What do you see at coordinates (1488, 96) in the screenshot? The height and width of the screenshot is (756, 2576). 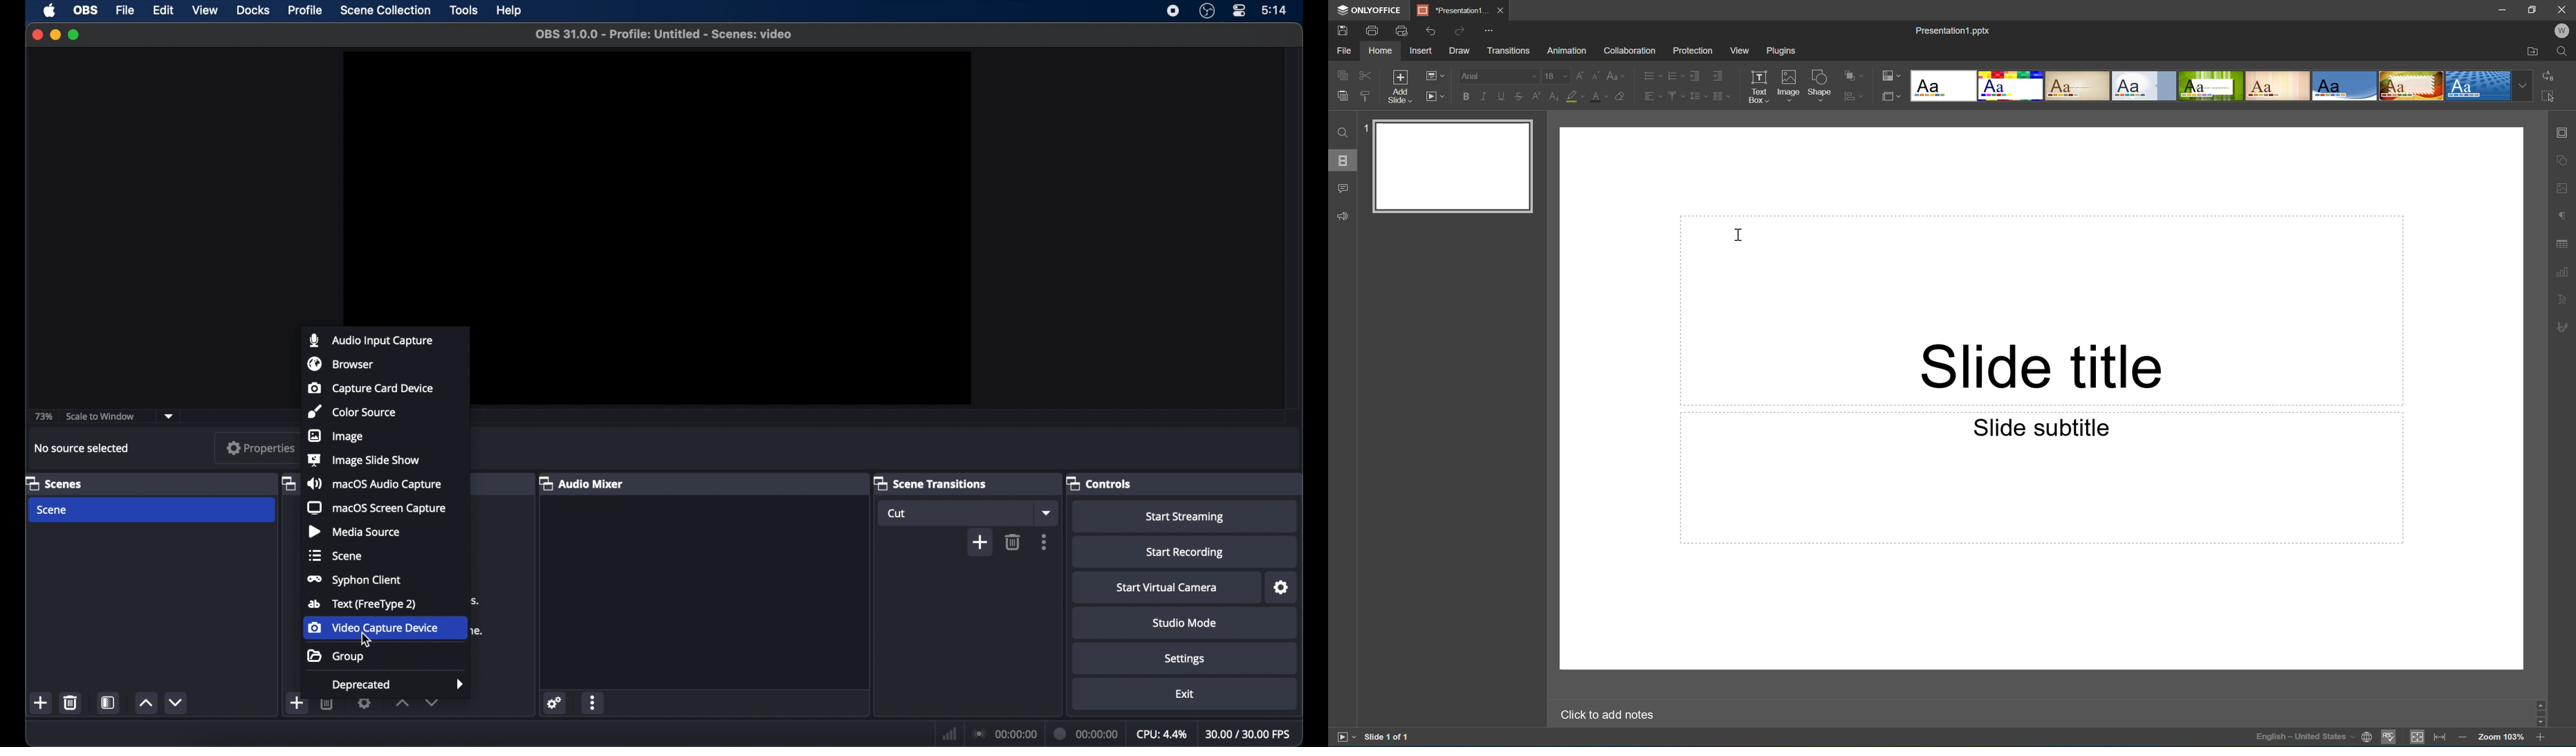 I see `Italic` at bounding box center [1488, 96].